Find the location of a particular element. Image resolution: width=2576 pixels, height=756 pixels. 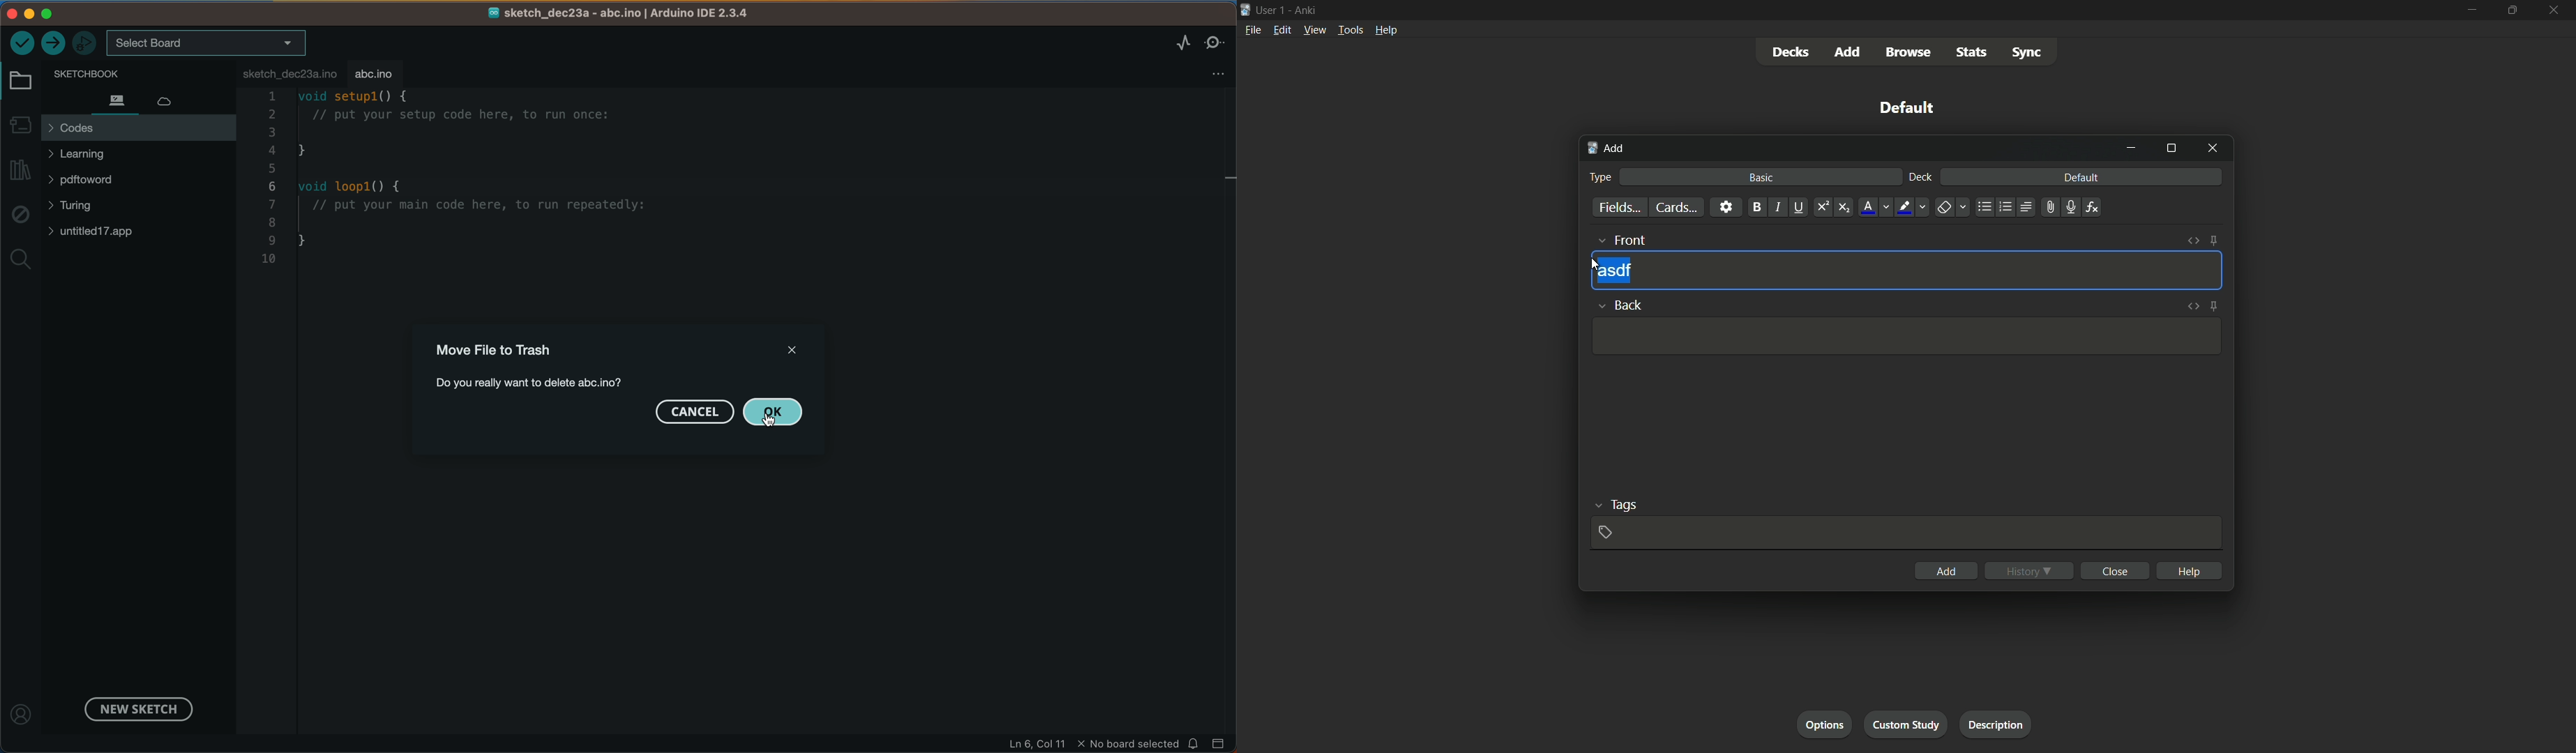

minimize is located at coordinates (2473, 9).